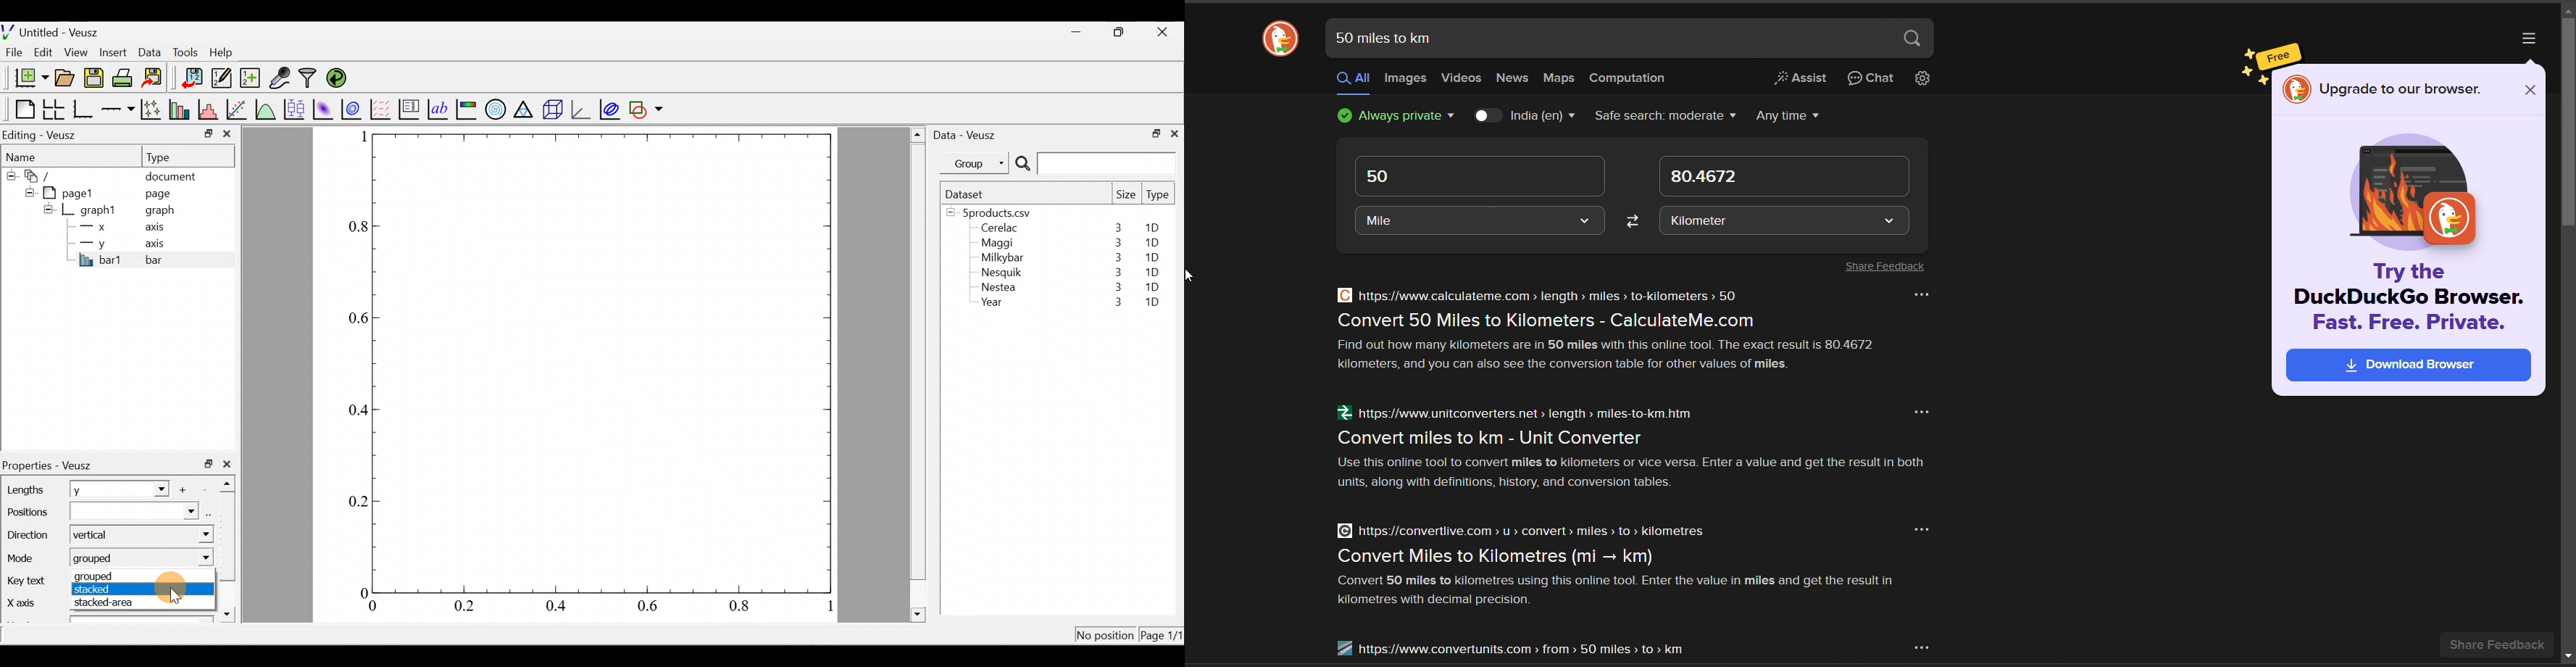  Describe the element at coordinates (160, 212) in the screenshot. I see `graph` at that location.